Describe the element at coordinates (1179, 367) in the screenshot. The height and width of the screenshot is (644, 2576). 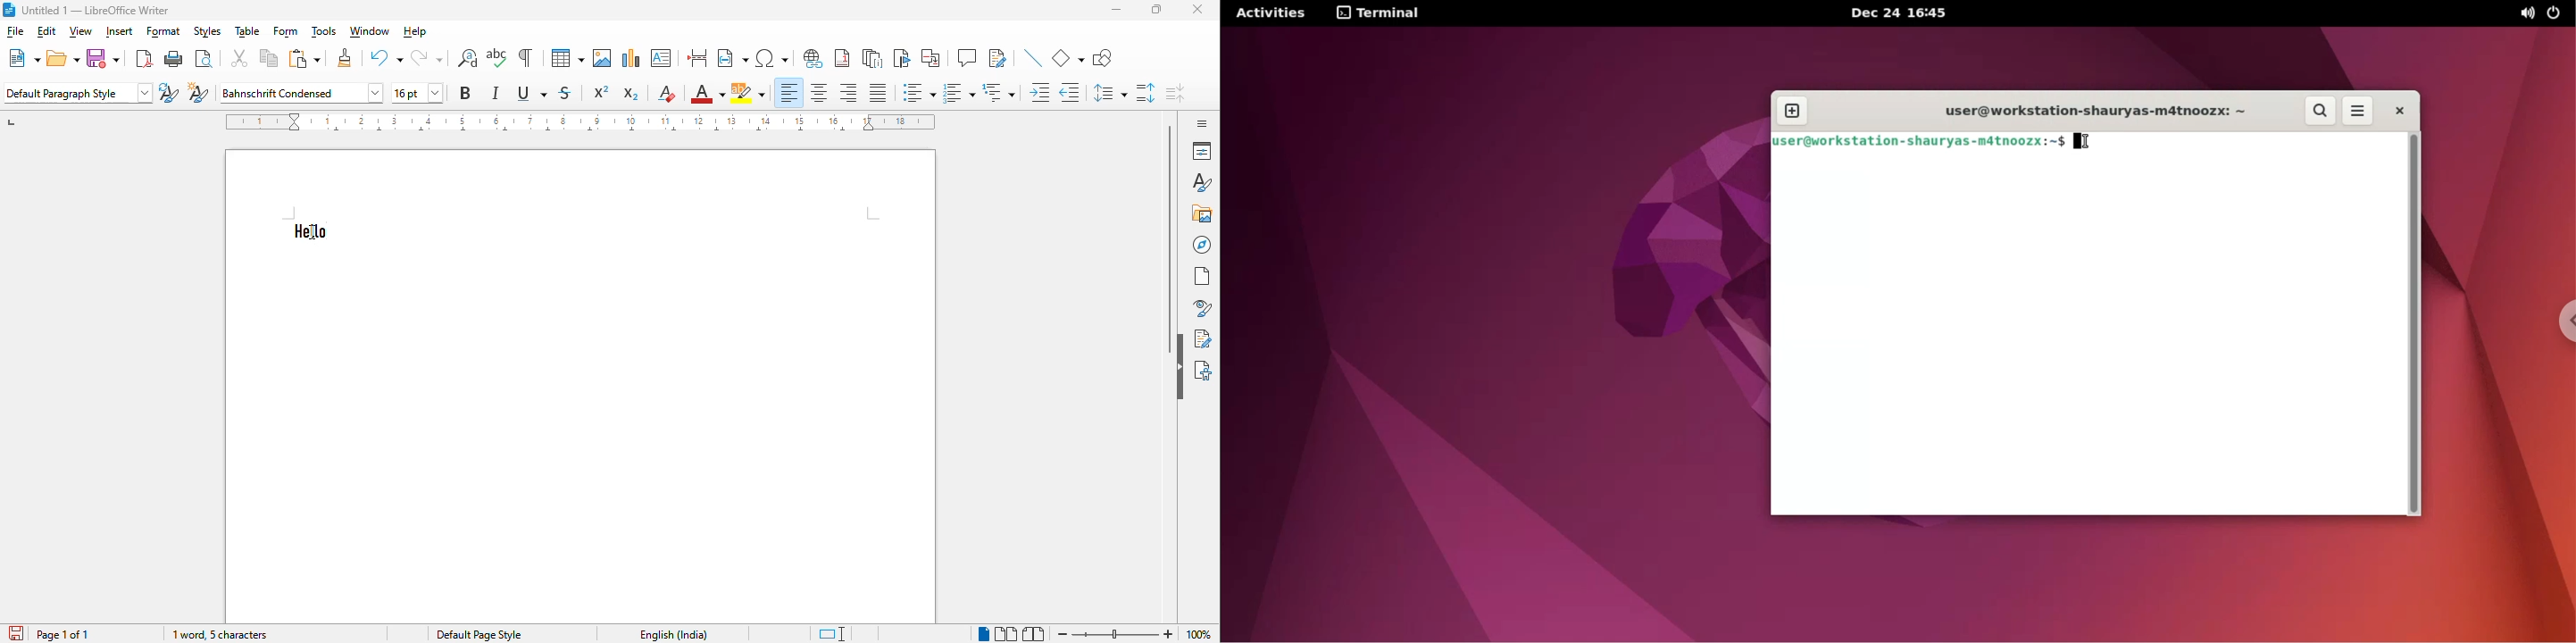
I see `hide` at that location.